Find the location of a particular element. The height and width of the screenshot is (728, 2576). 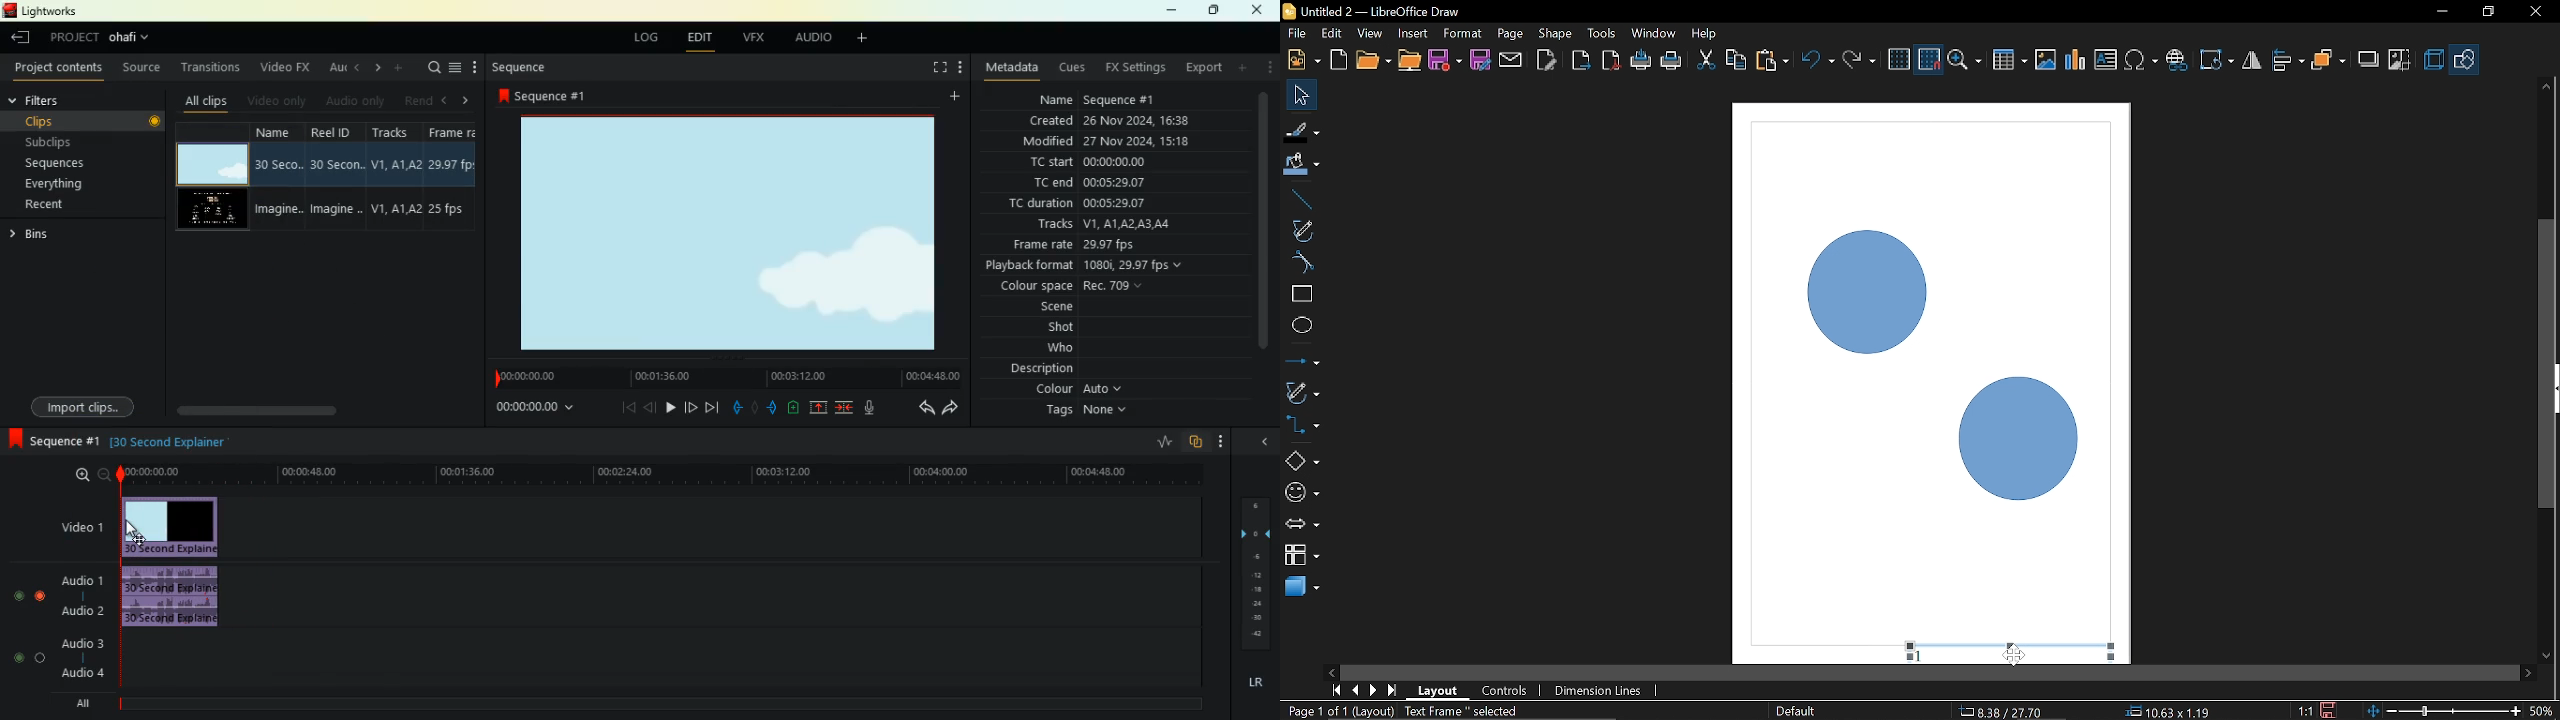

video is located at coordinates (210, 211).